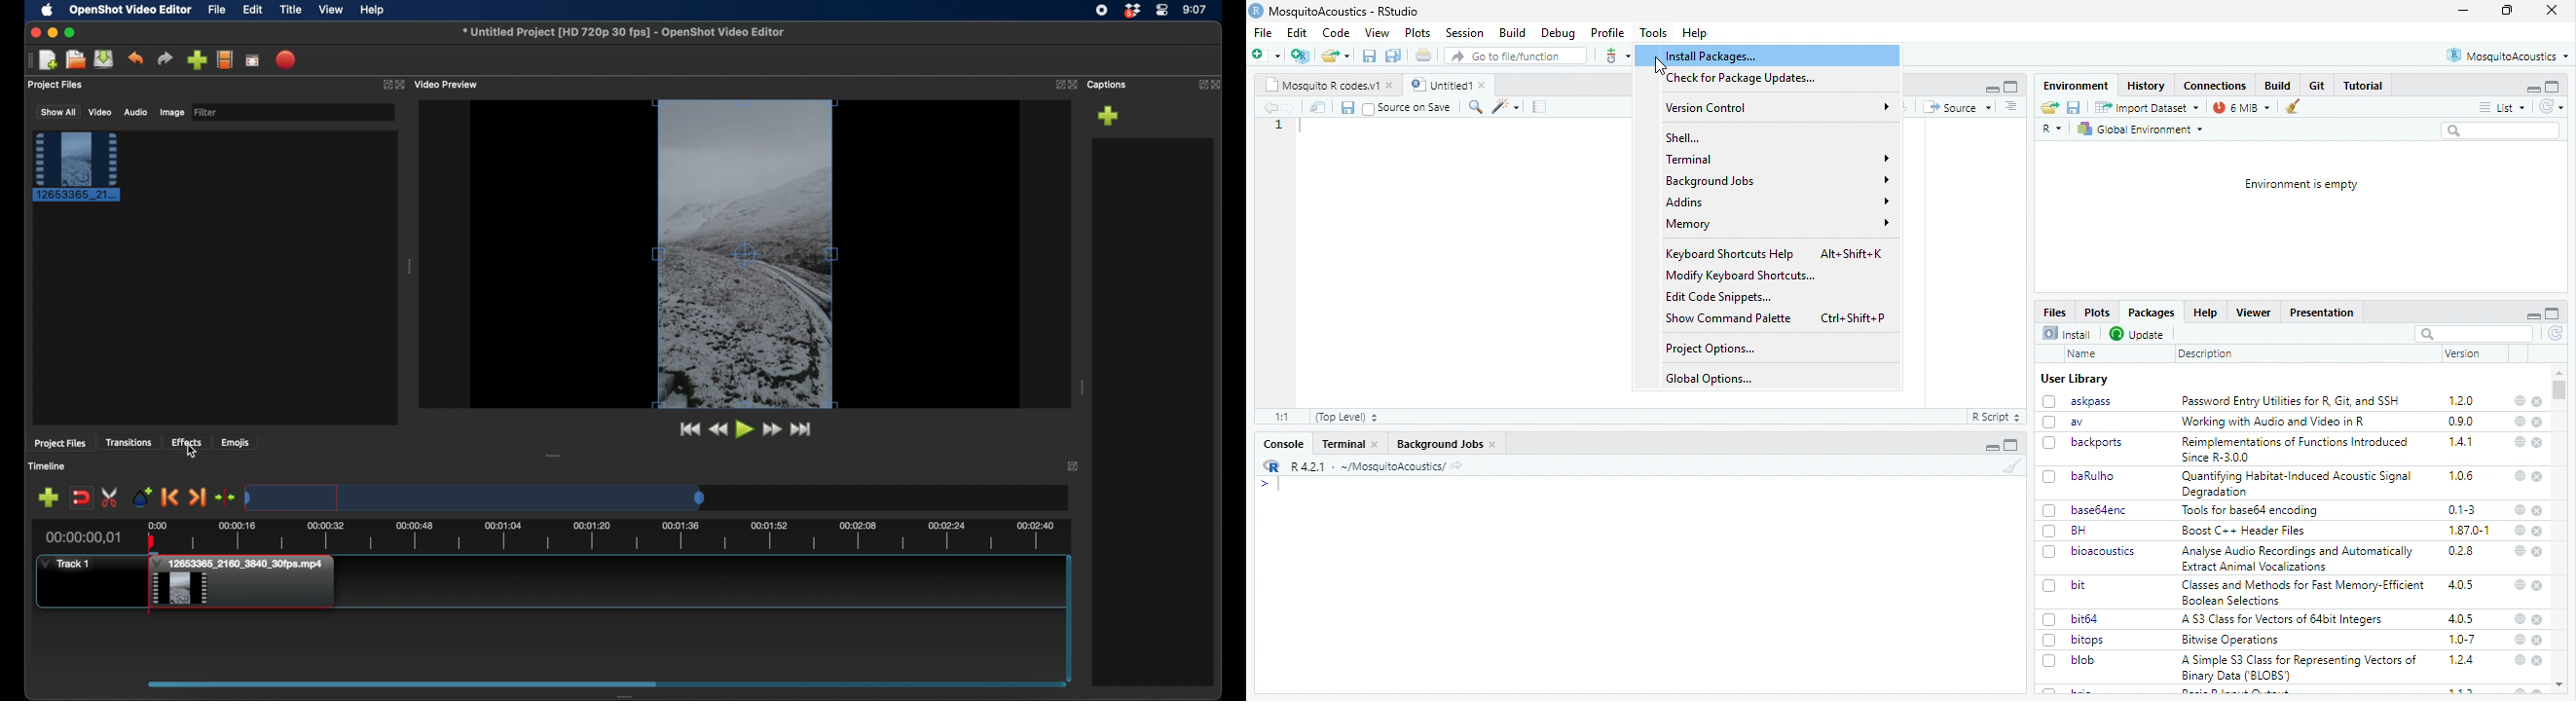  Describe the element at coordinates (2205, 313) in the screenshot. I see `Help` at that location.